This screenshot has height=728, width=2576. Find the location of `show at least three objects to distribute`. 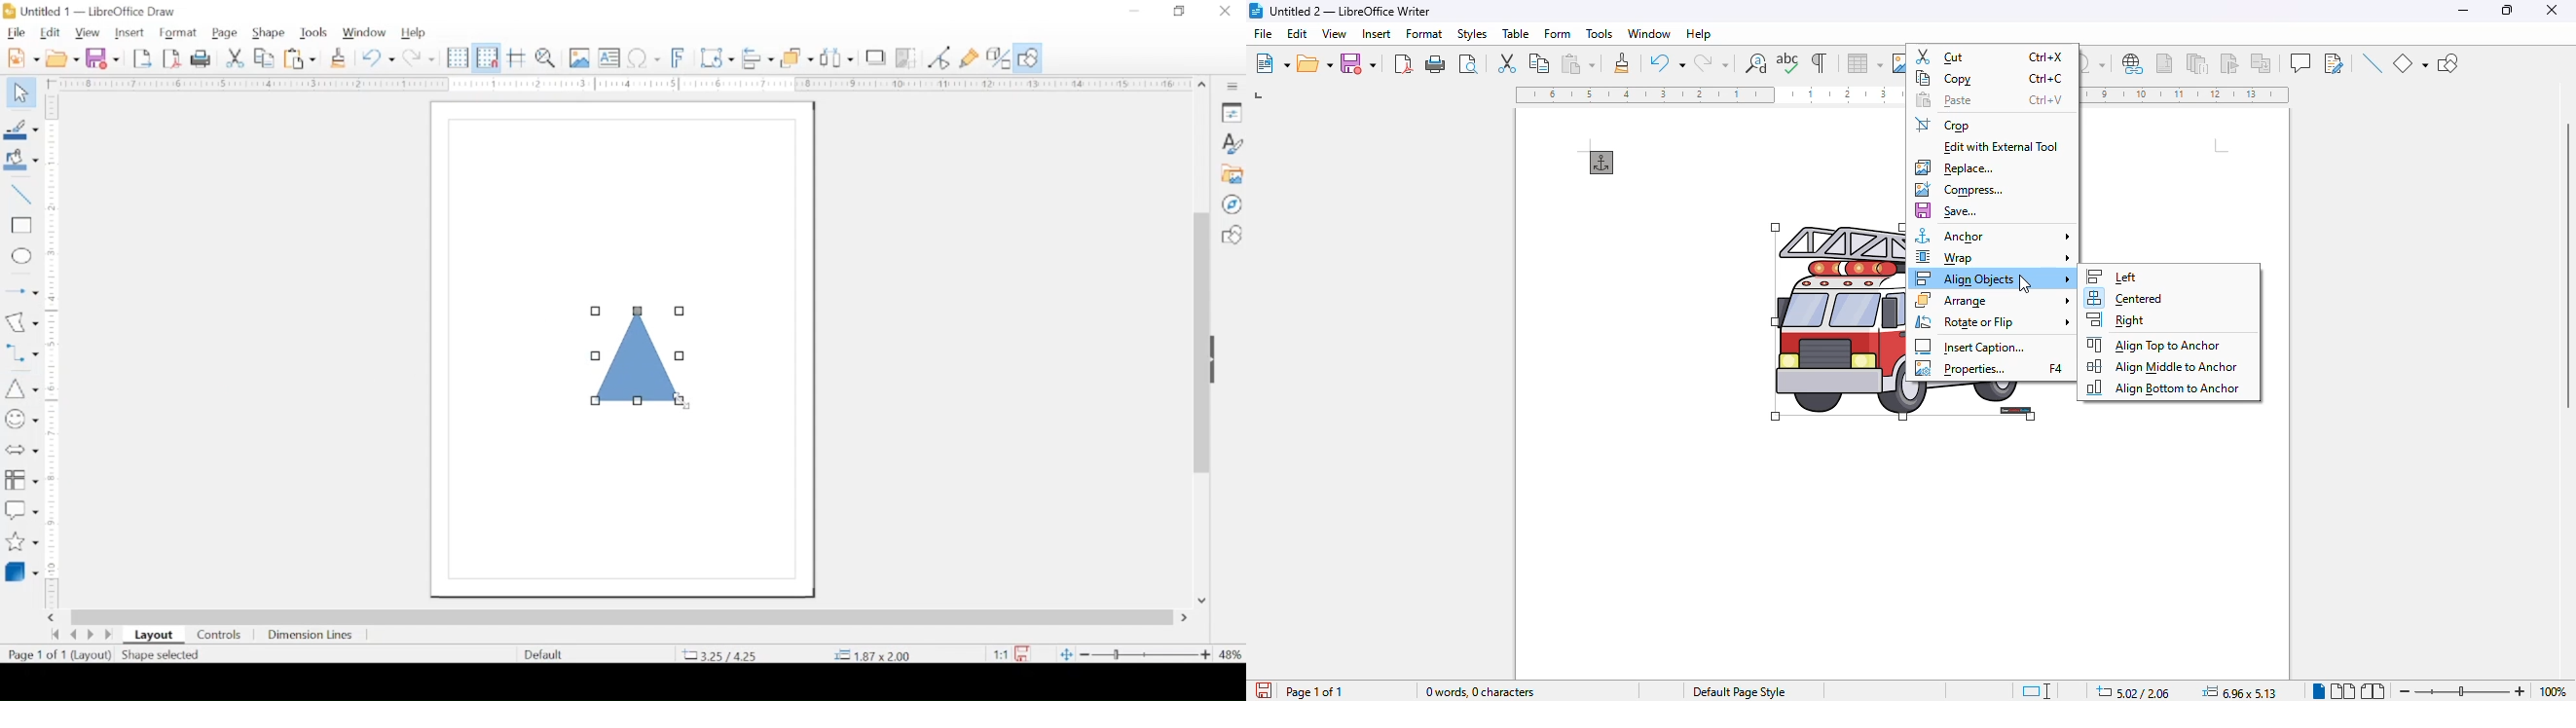

show at least three objects to distribute is located at coordinates (837, 58).